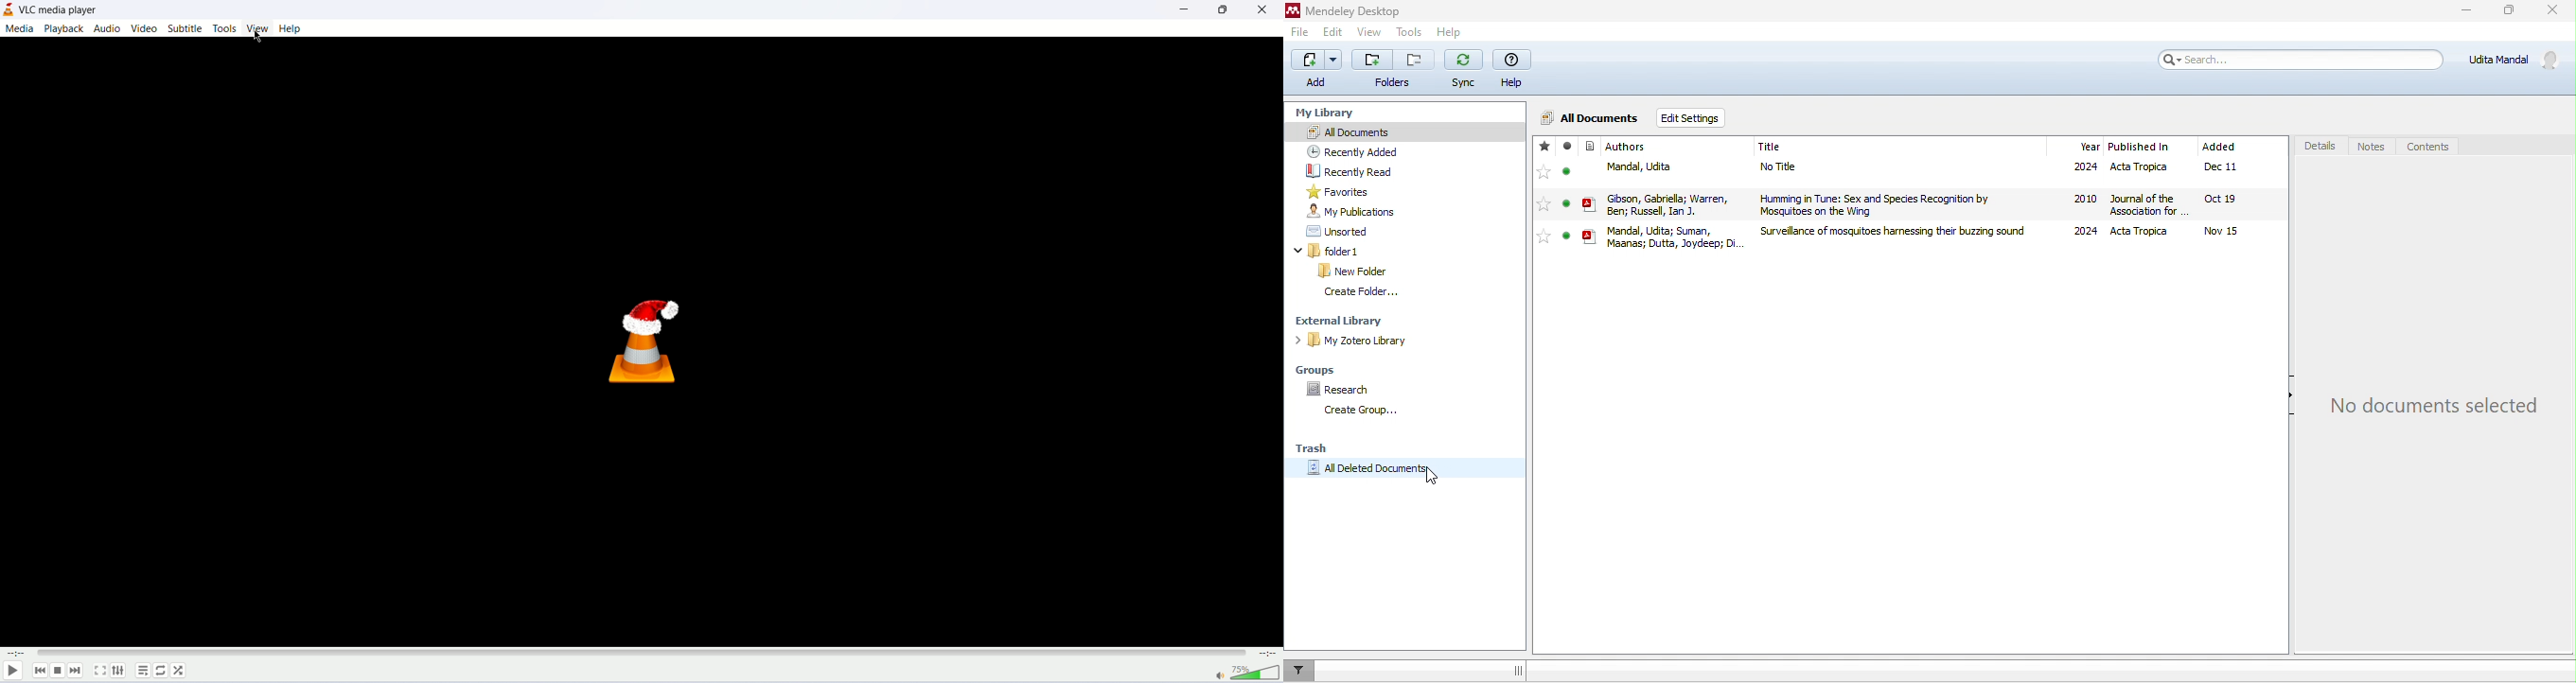 This screenshot has height=700, width=2576. I want to click on close, so click(1264, 10).